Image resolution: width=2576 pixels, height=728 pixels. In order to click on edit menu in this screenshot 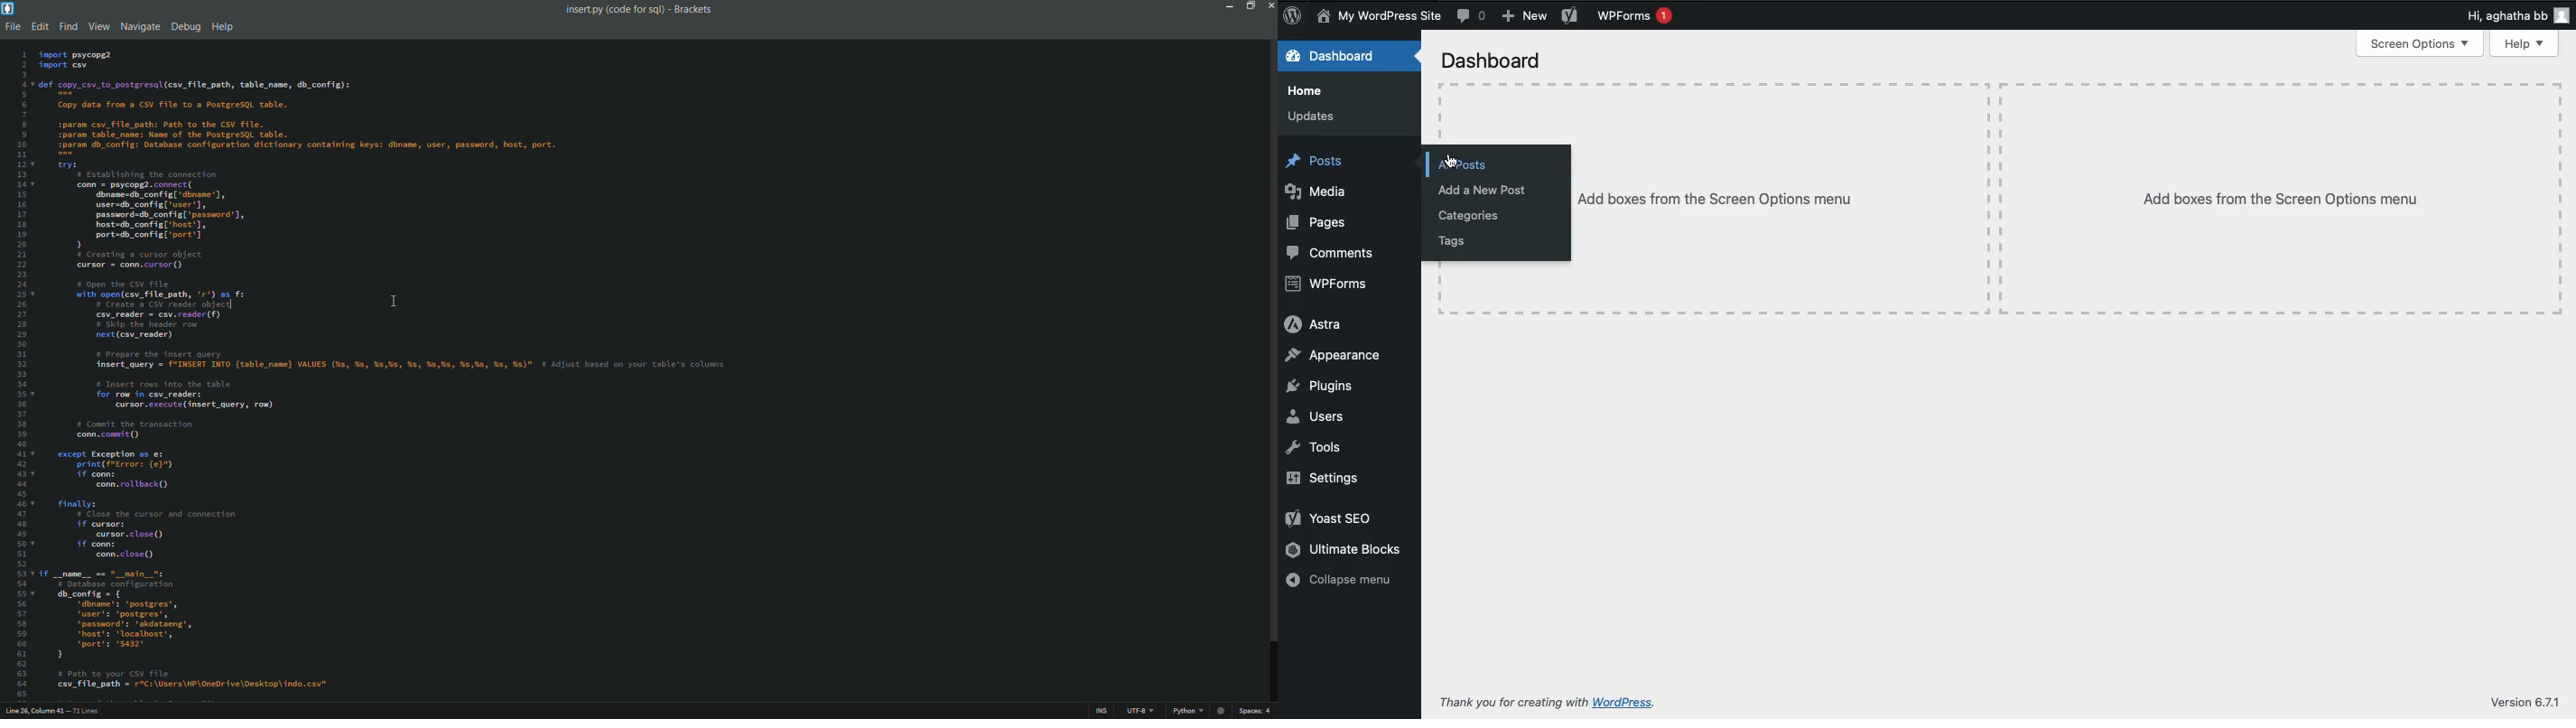, I will do `click(39, 26)`.